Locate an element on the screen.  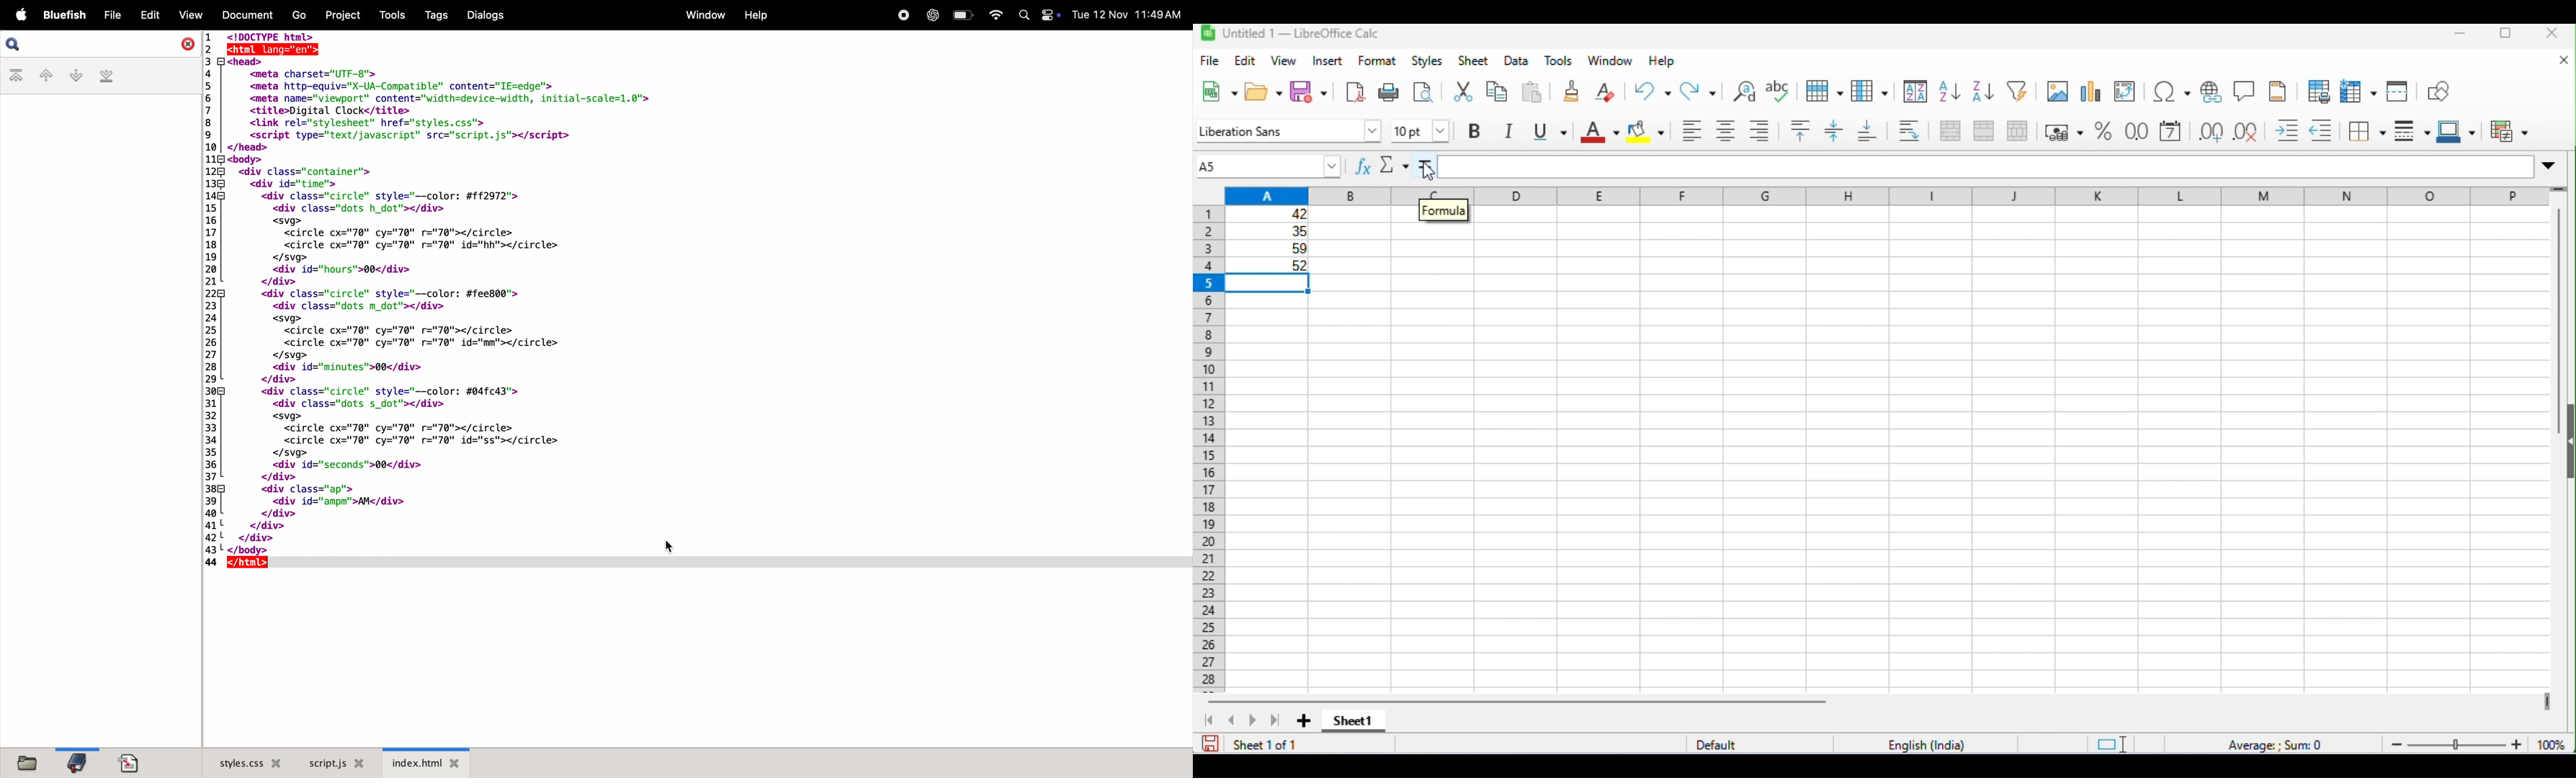
drag to view next columns is located at coordinates (2545, 702).